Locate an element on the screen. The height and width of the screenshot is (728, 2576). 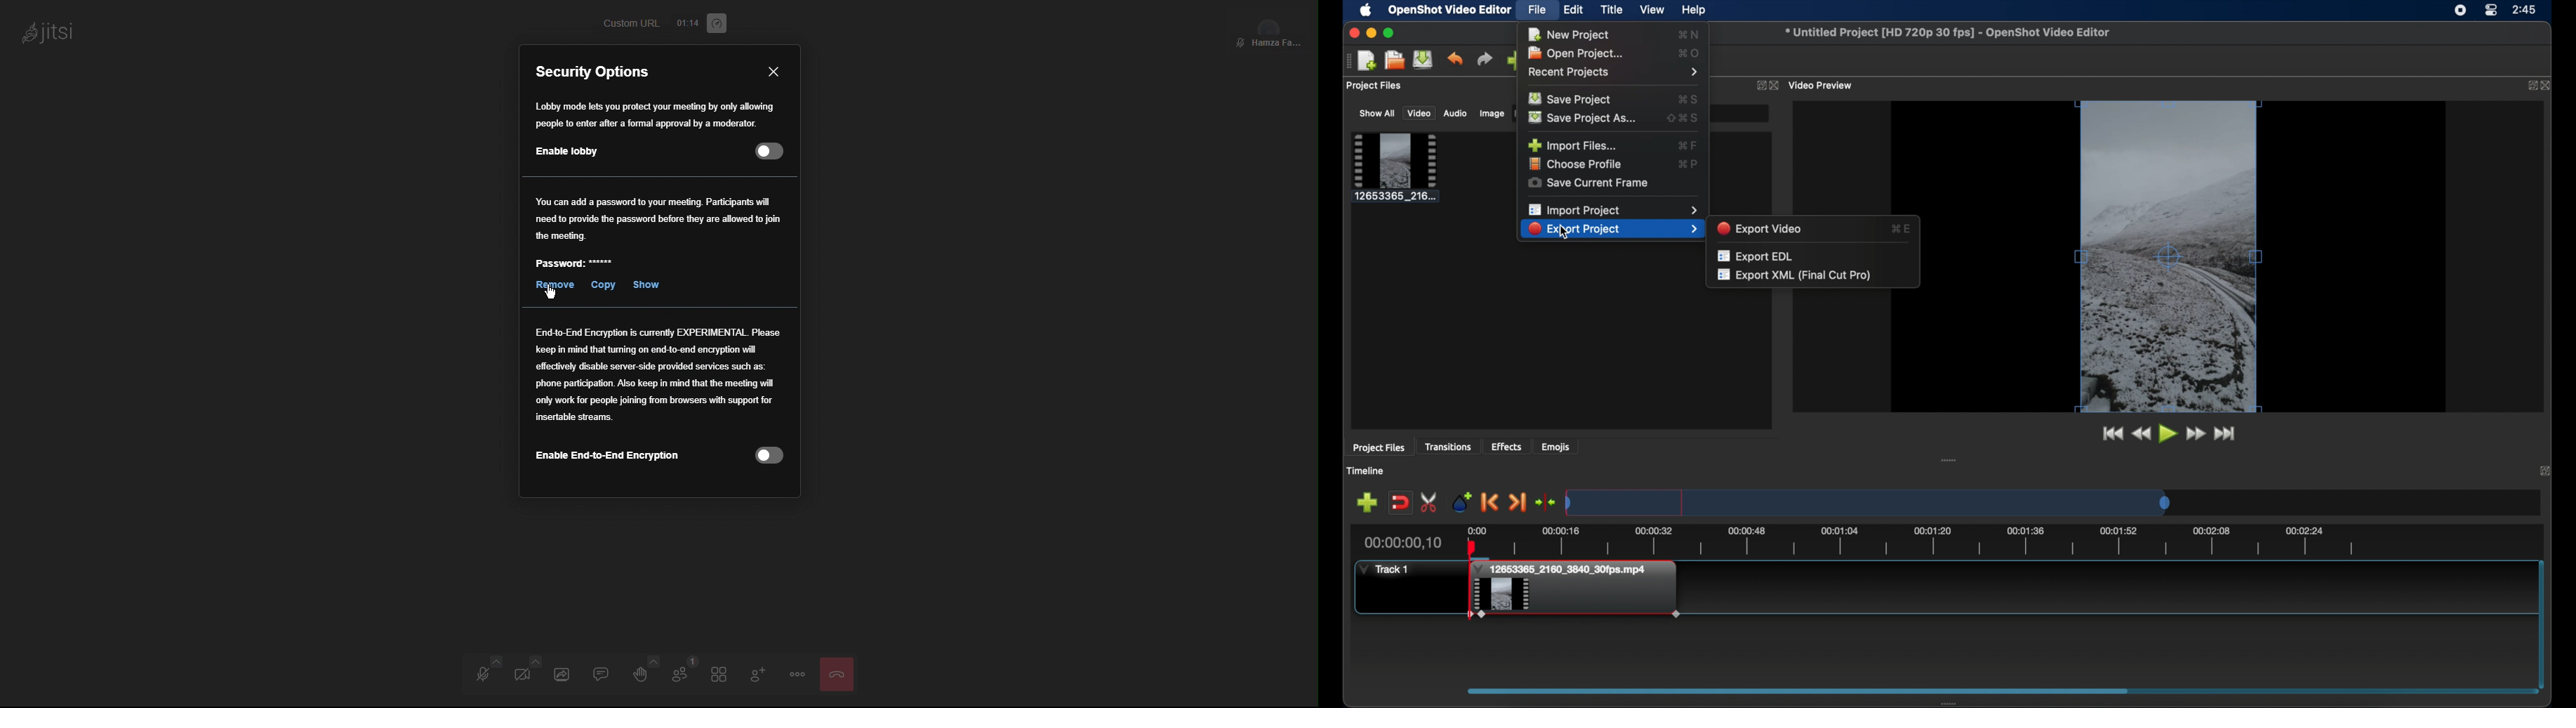
rewind is located at coordinates (2142, 433).